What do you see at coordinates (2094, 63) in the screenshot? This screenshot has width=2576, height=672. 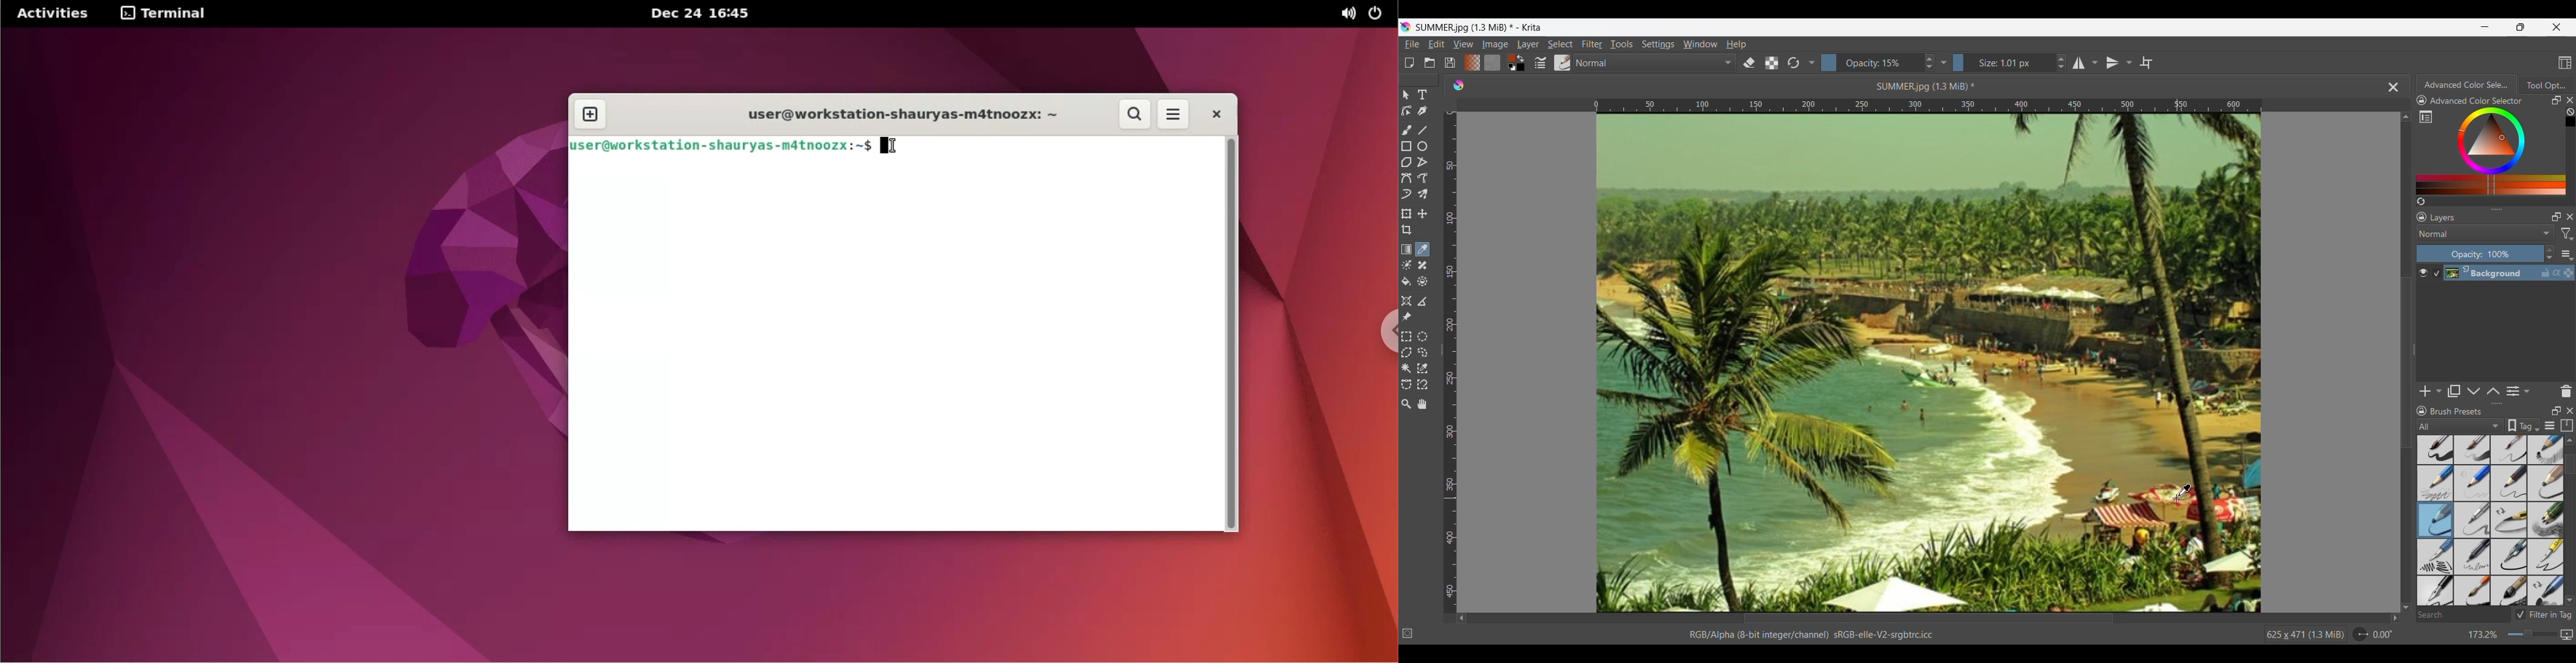 I see `Horizontal mirror tool settings` at bounding box center [2094, 63].